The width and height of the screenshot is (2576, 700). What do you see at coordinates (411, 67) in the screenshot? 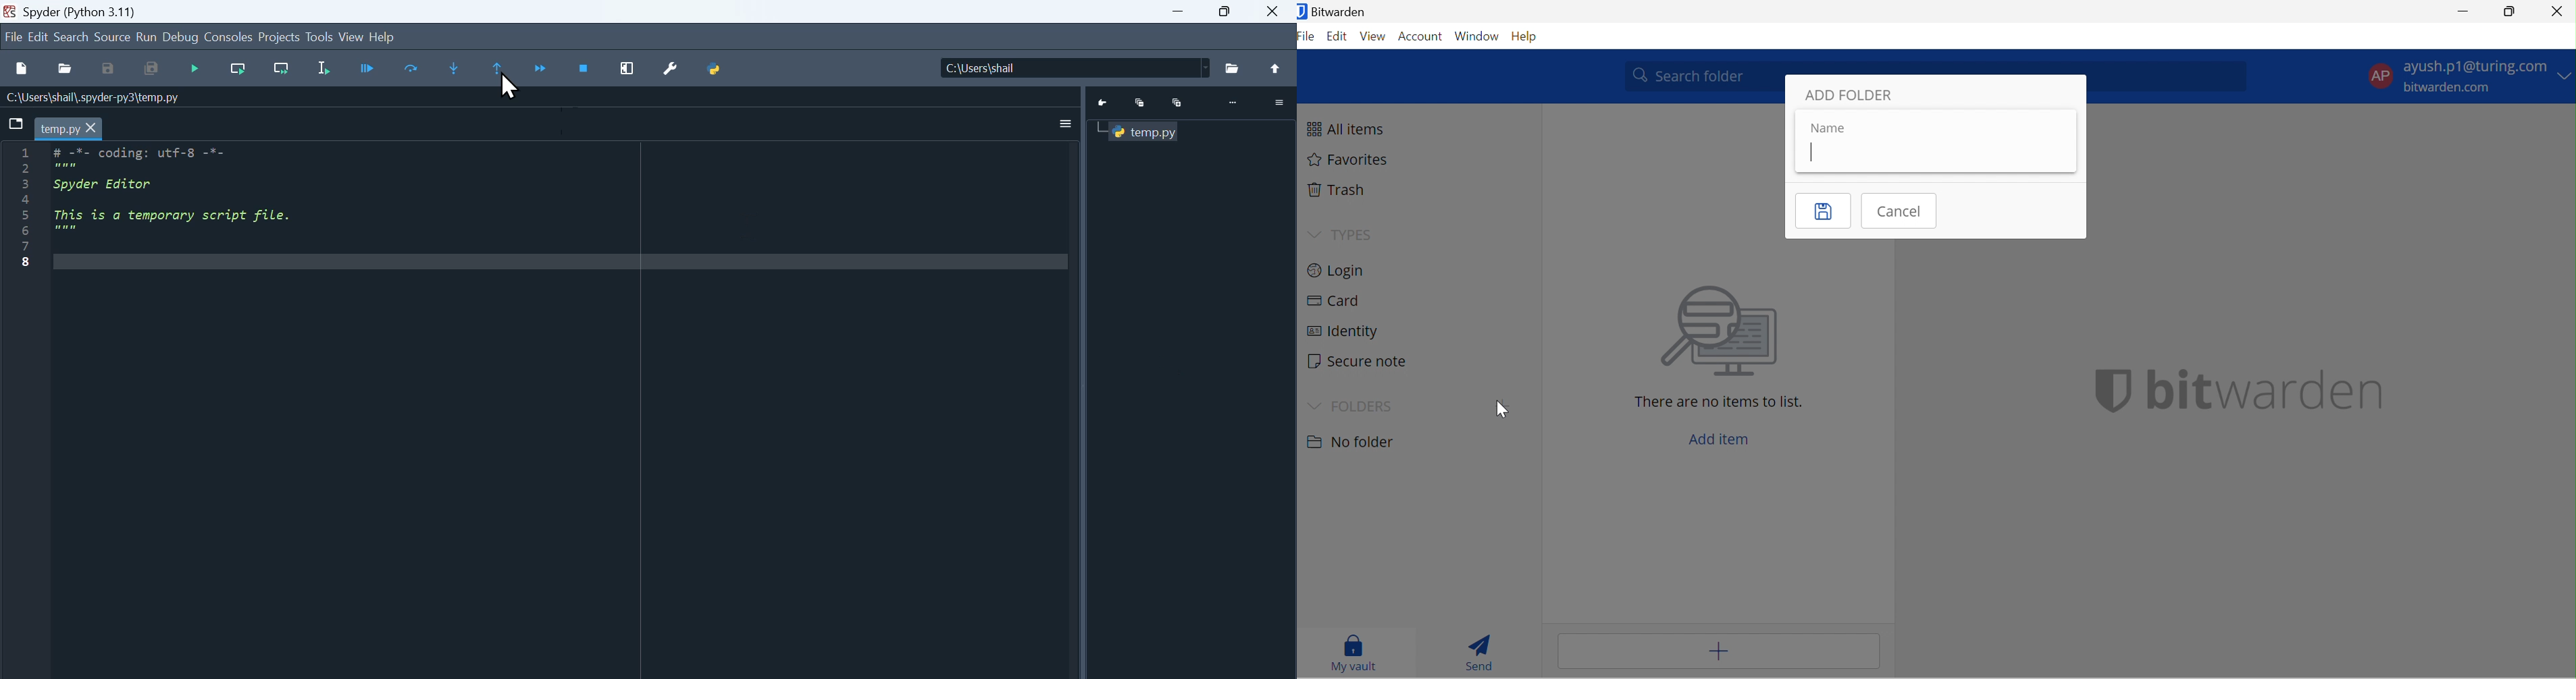
I see `Run Cell` at bounding box center [411, 67].